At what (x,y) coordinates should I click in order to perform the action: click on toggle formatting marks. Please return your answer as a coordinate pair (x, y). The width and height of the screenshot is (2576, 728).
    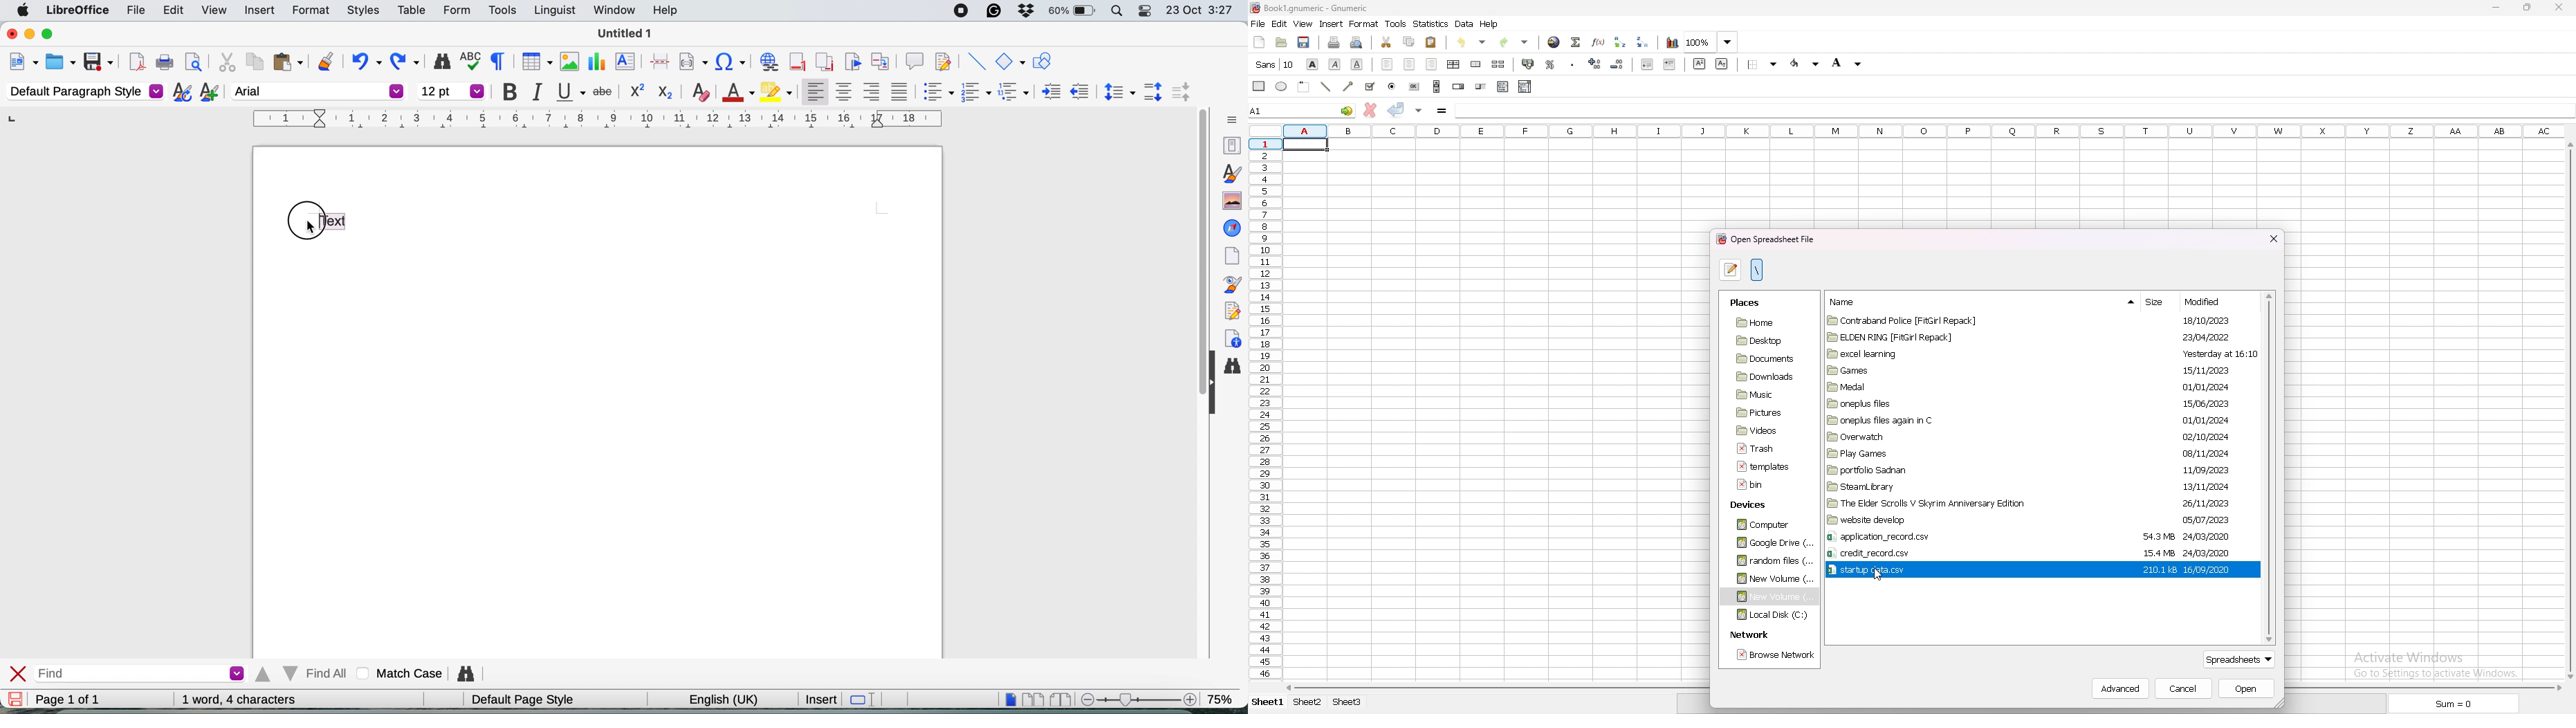
    Looking at the image, I should click on (497, 62).